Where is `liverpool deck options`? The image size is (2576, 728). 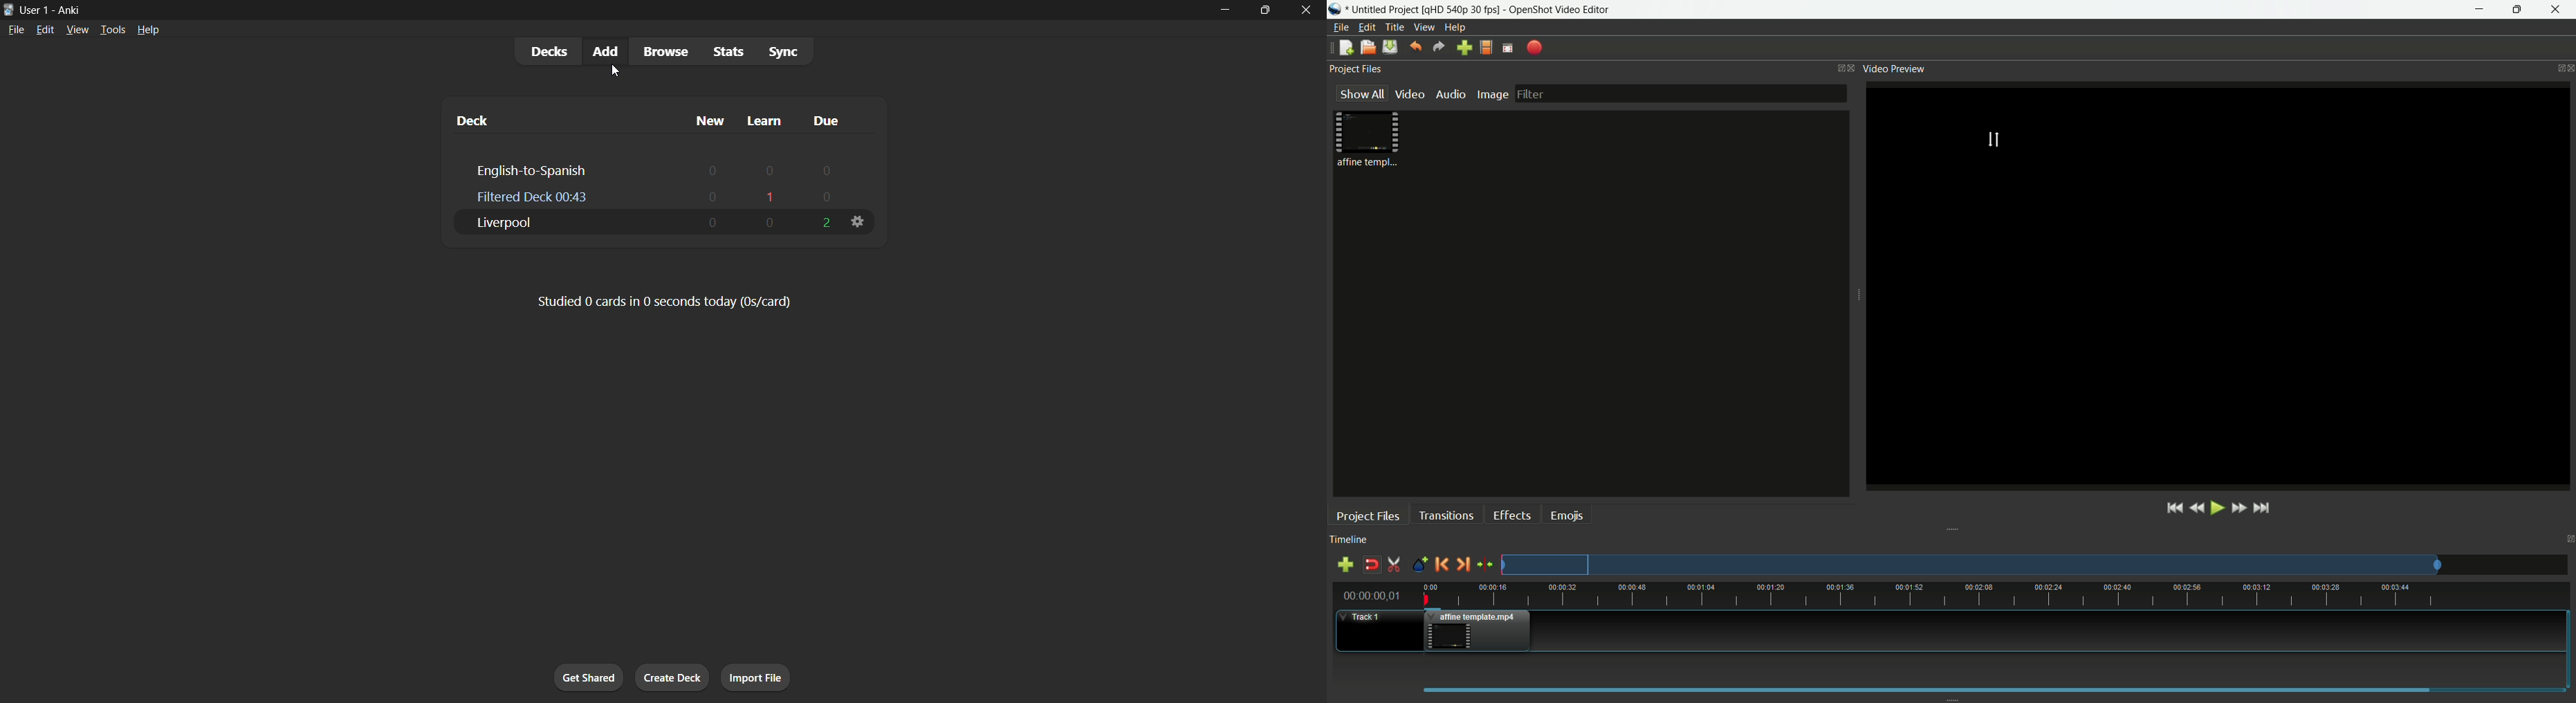 liverpool deck options is located at coordinates (857, 222).